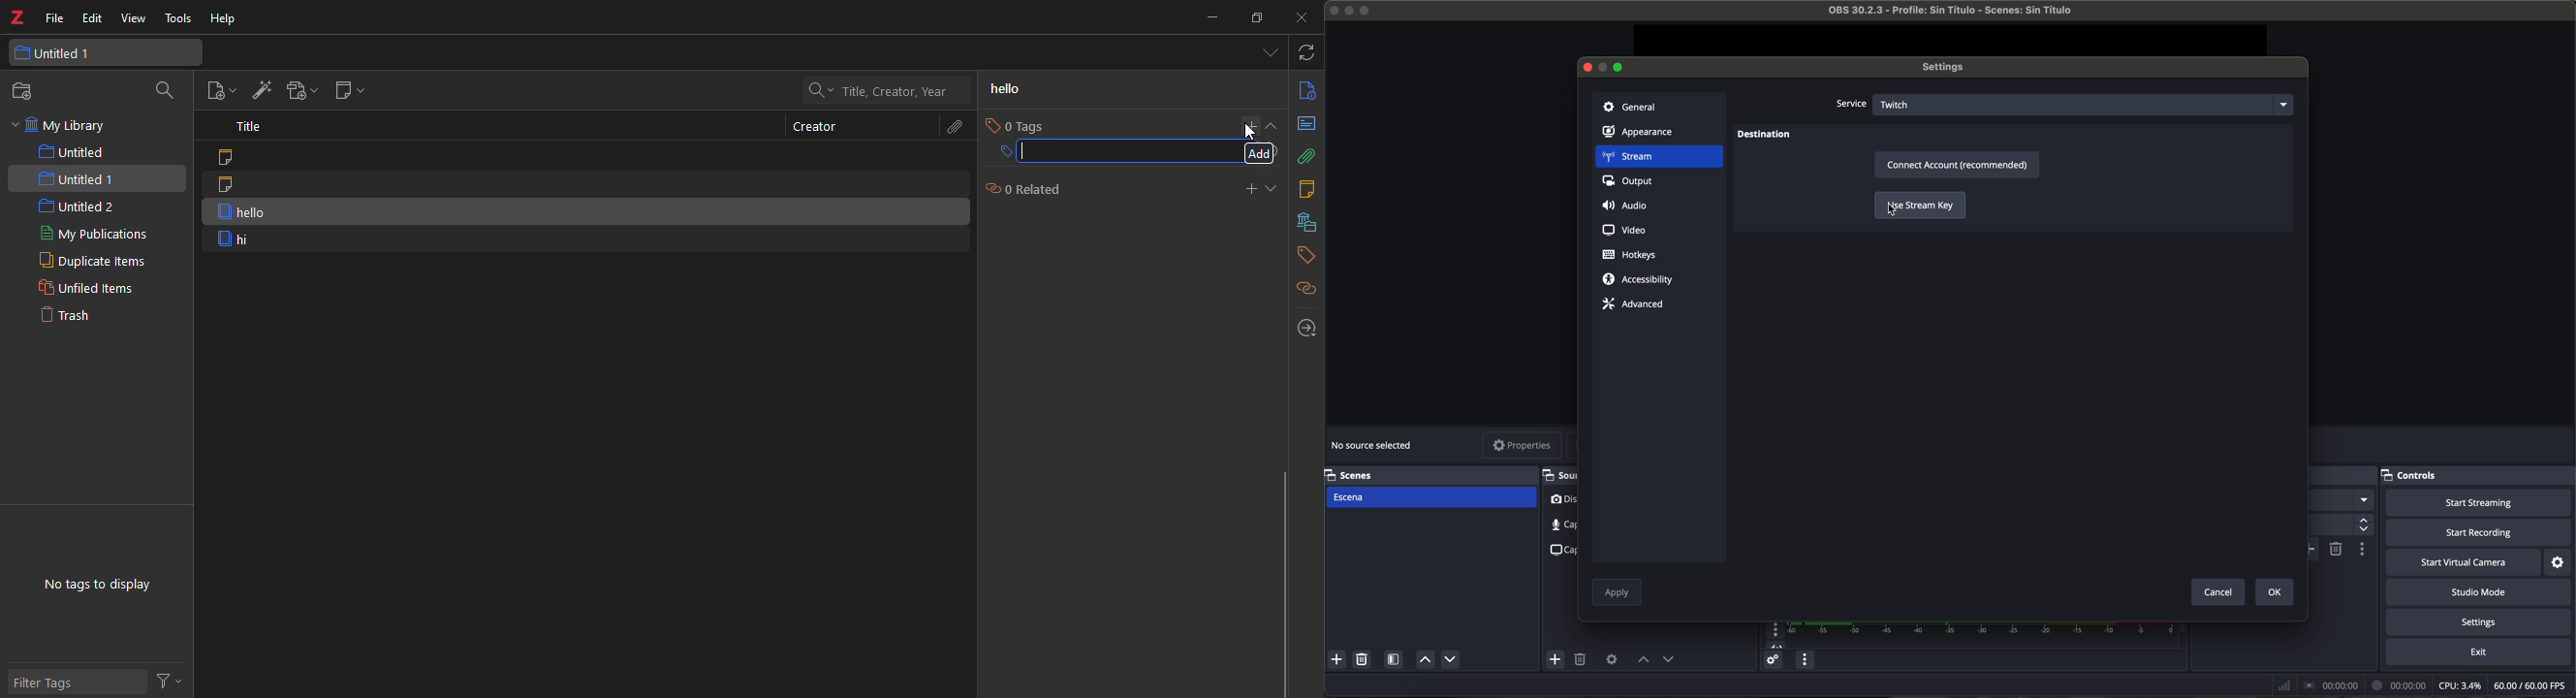 The width and height of the screenshot is (2576, 700). I want to click on move source up, so click(1424, 661).